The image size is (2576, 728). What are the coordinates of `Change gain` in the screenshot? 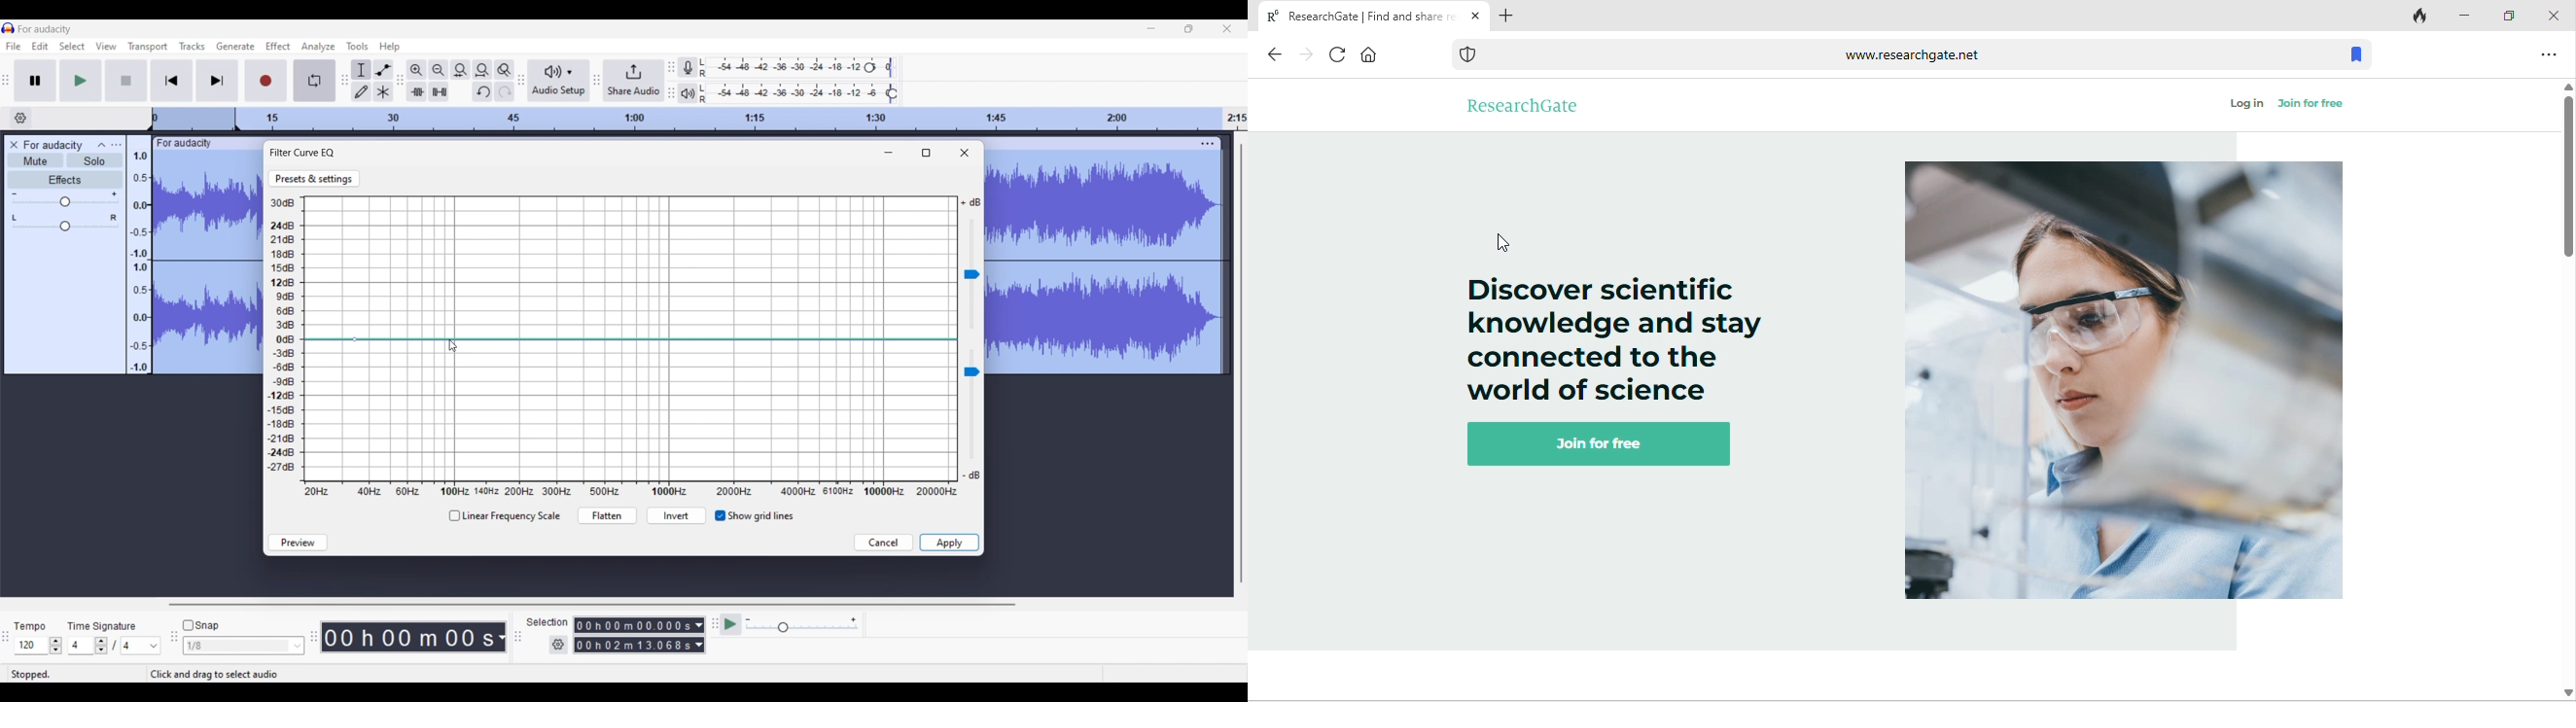 It's located at (65, 202).